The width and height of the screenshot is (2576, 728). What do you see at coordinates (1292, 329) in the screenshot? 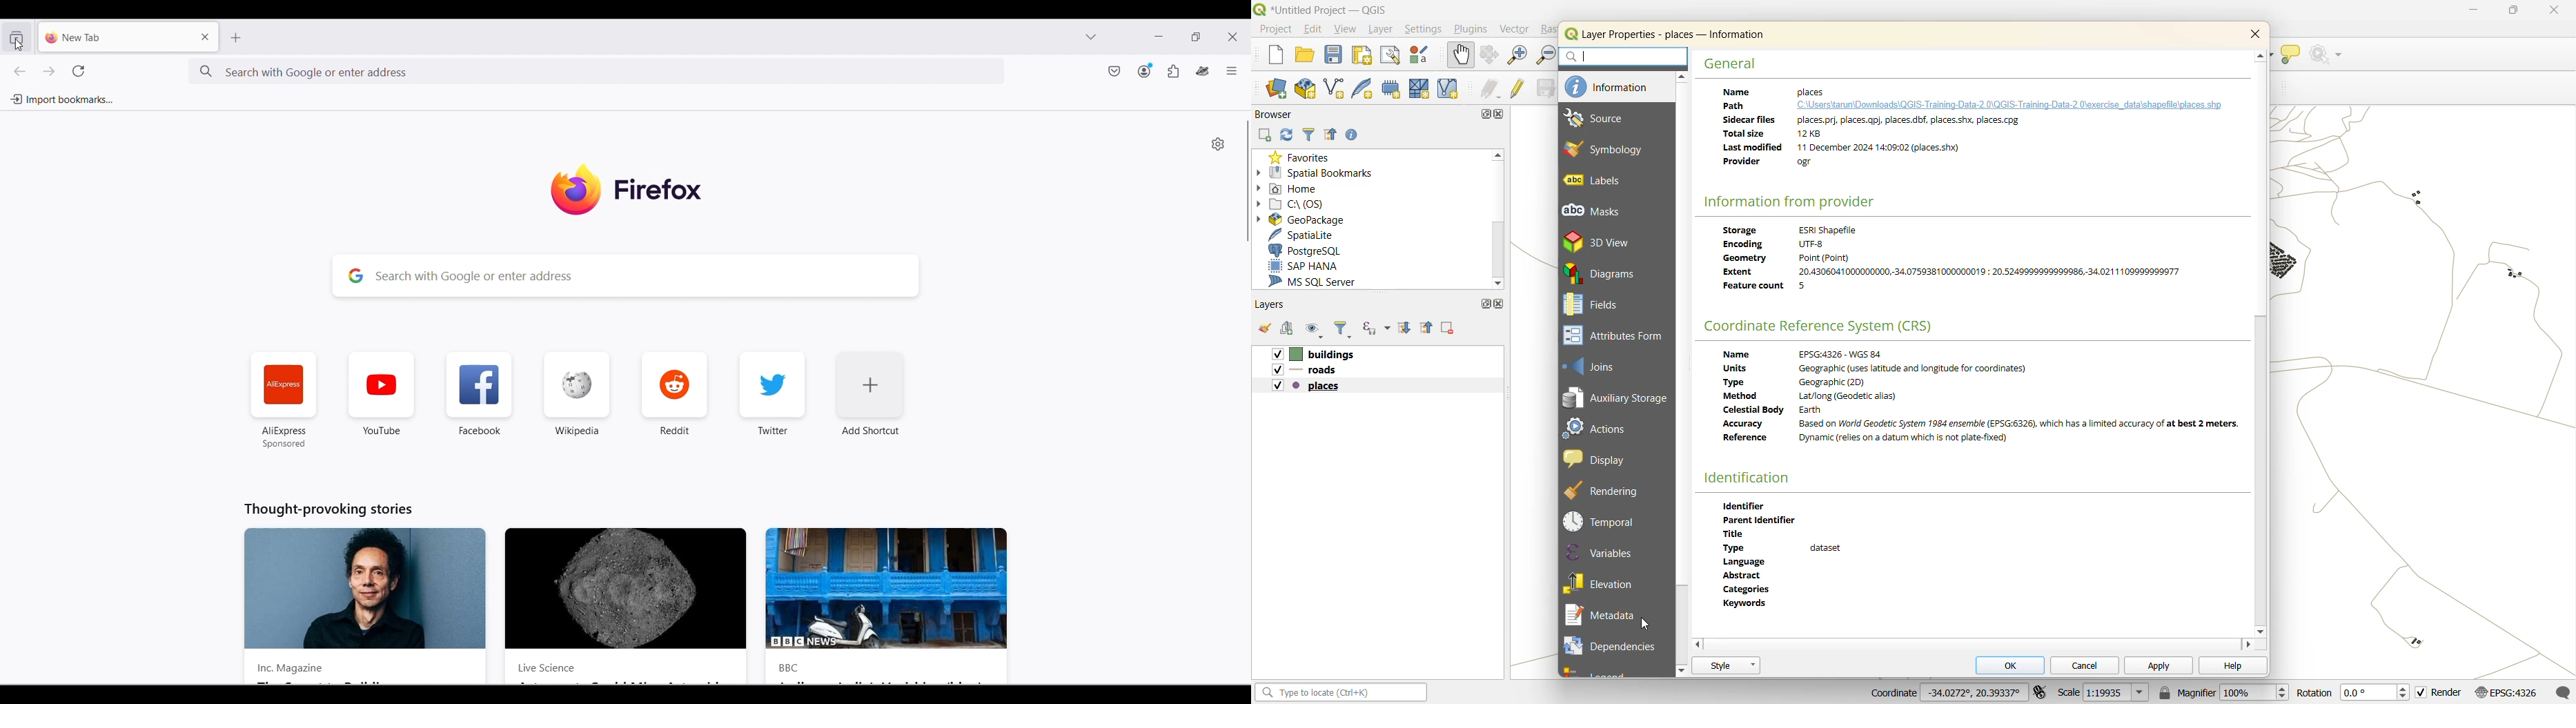
I see `add` at bounding box center [1292, 329].